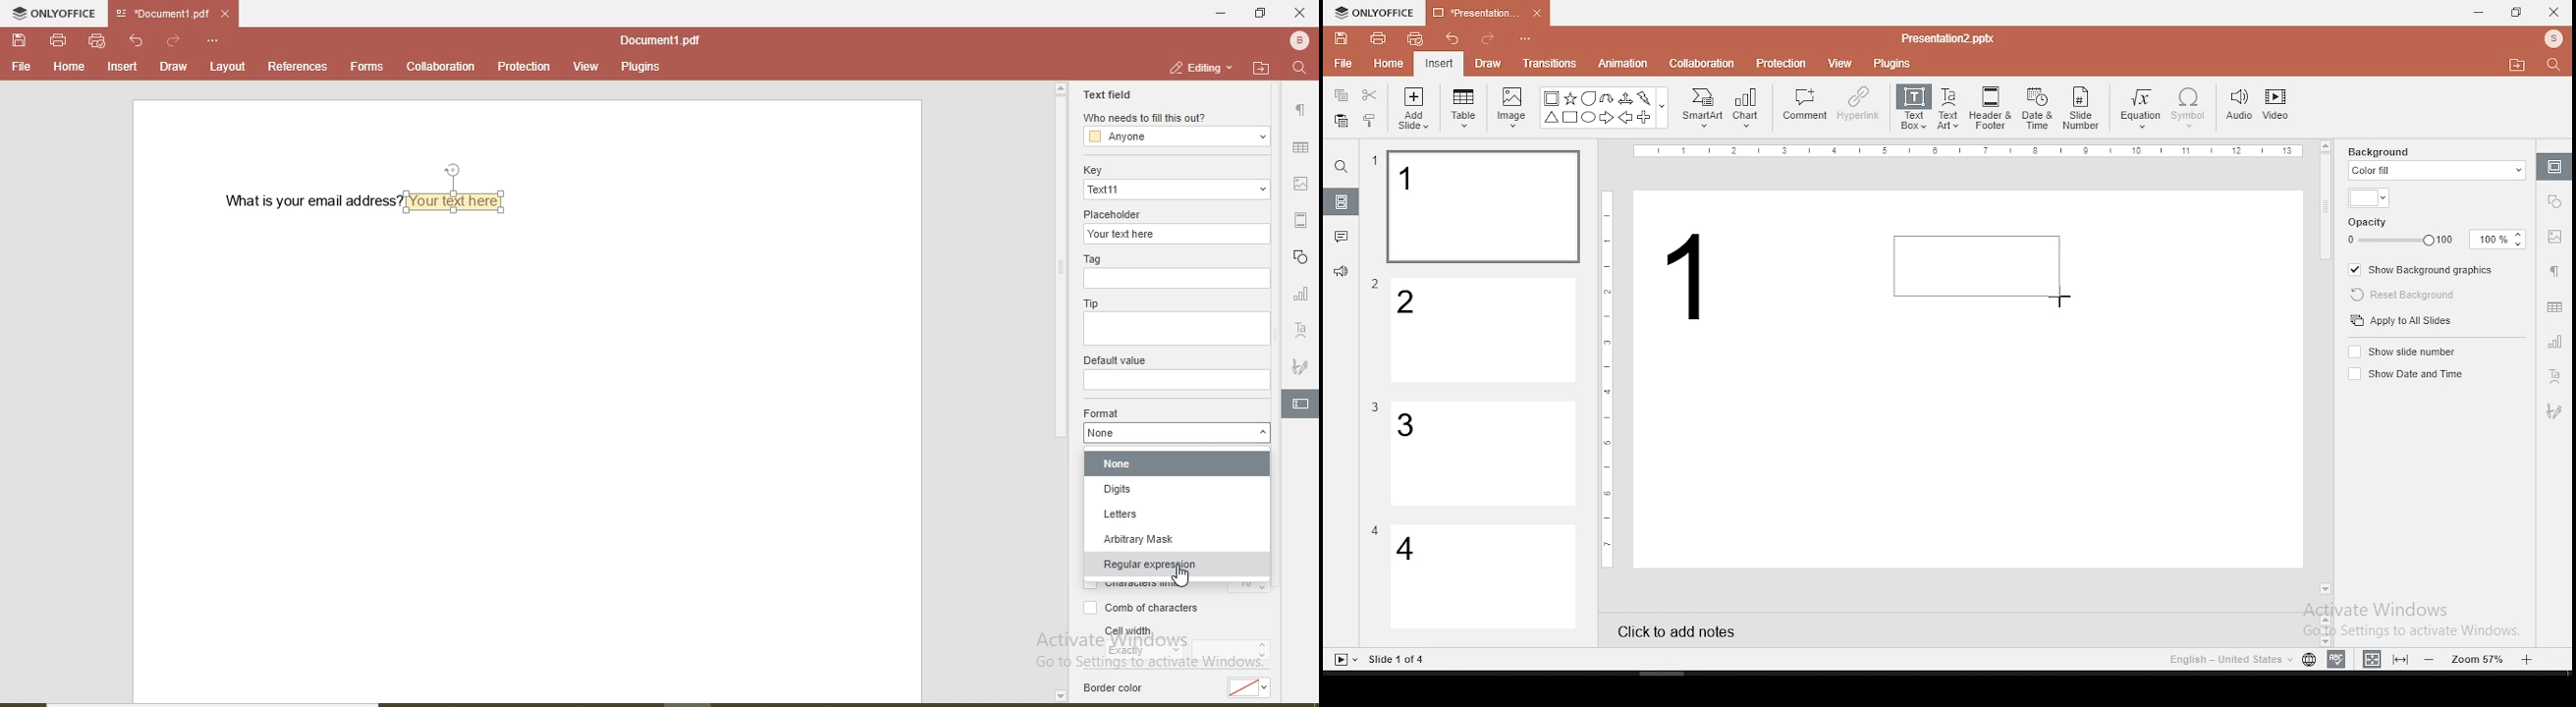 The image size is (2576, 728). I want to click on fit to width, so click(2368, 658).